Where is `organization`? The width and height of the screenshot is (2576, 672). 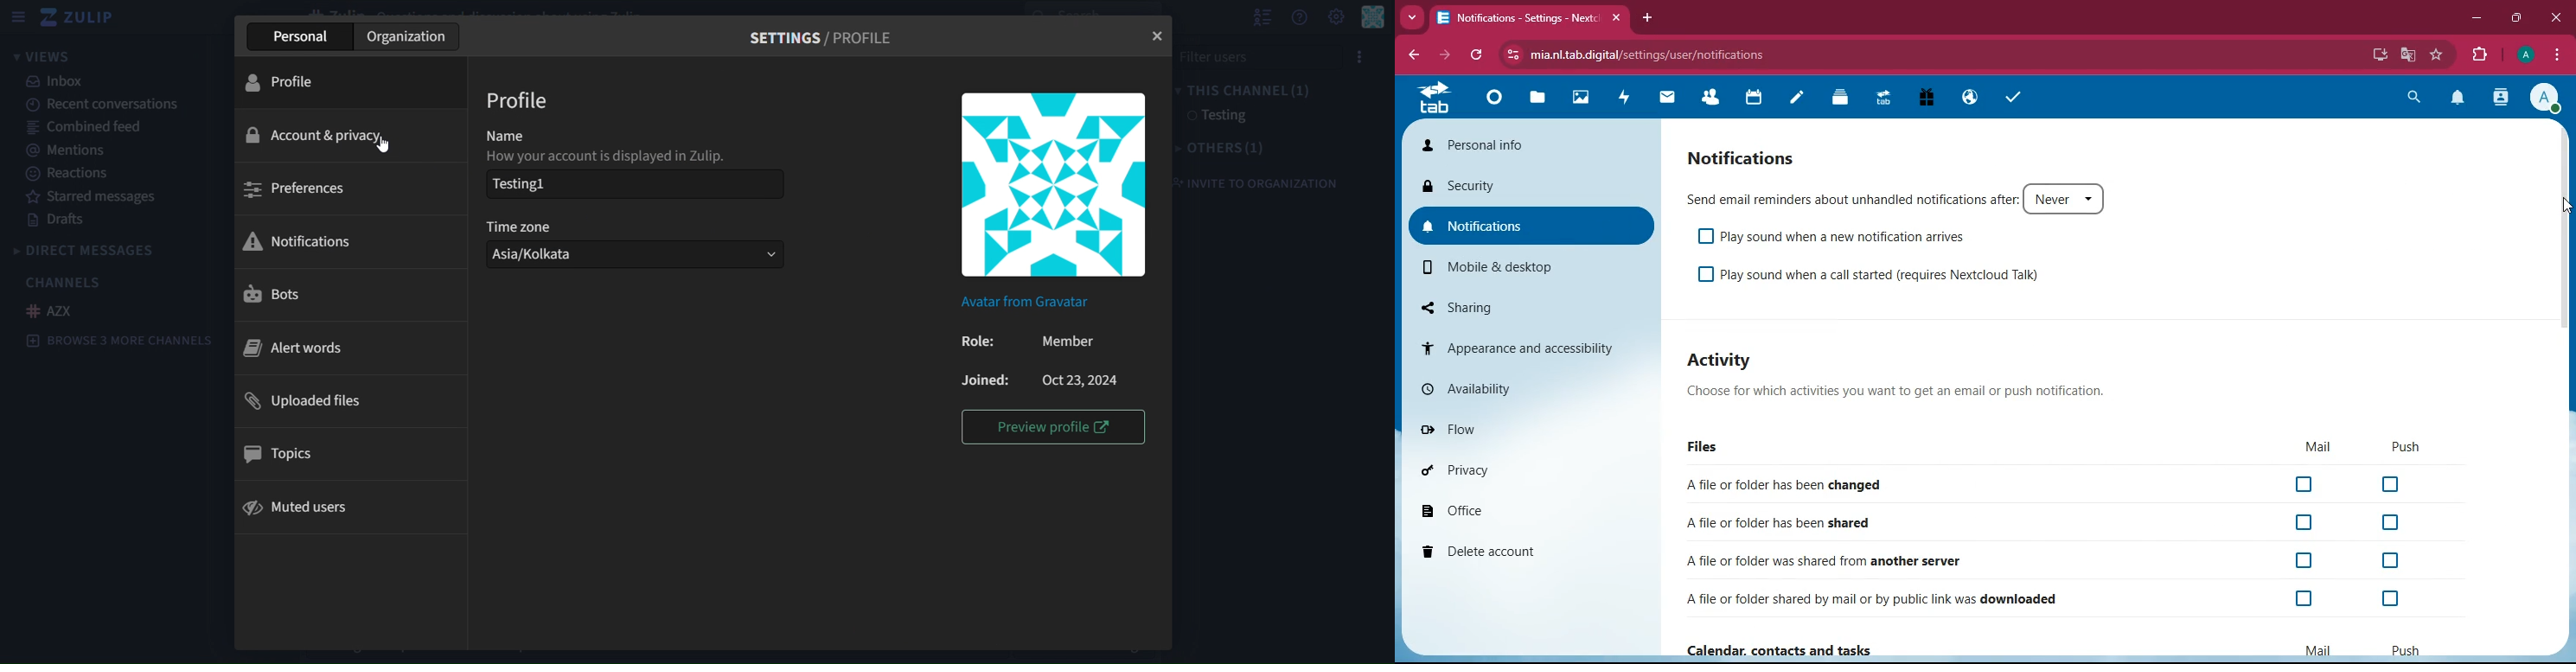
organization is located at coordinates (408, 37).